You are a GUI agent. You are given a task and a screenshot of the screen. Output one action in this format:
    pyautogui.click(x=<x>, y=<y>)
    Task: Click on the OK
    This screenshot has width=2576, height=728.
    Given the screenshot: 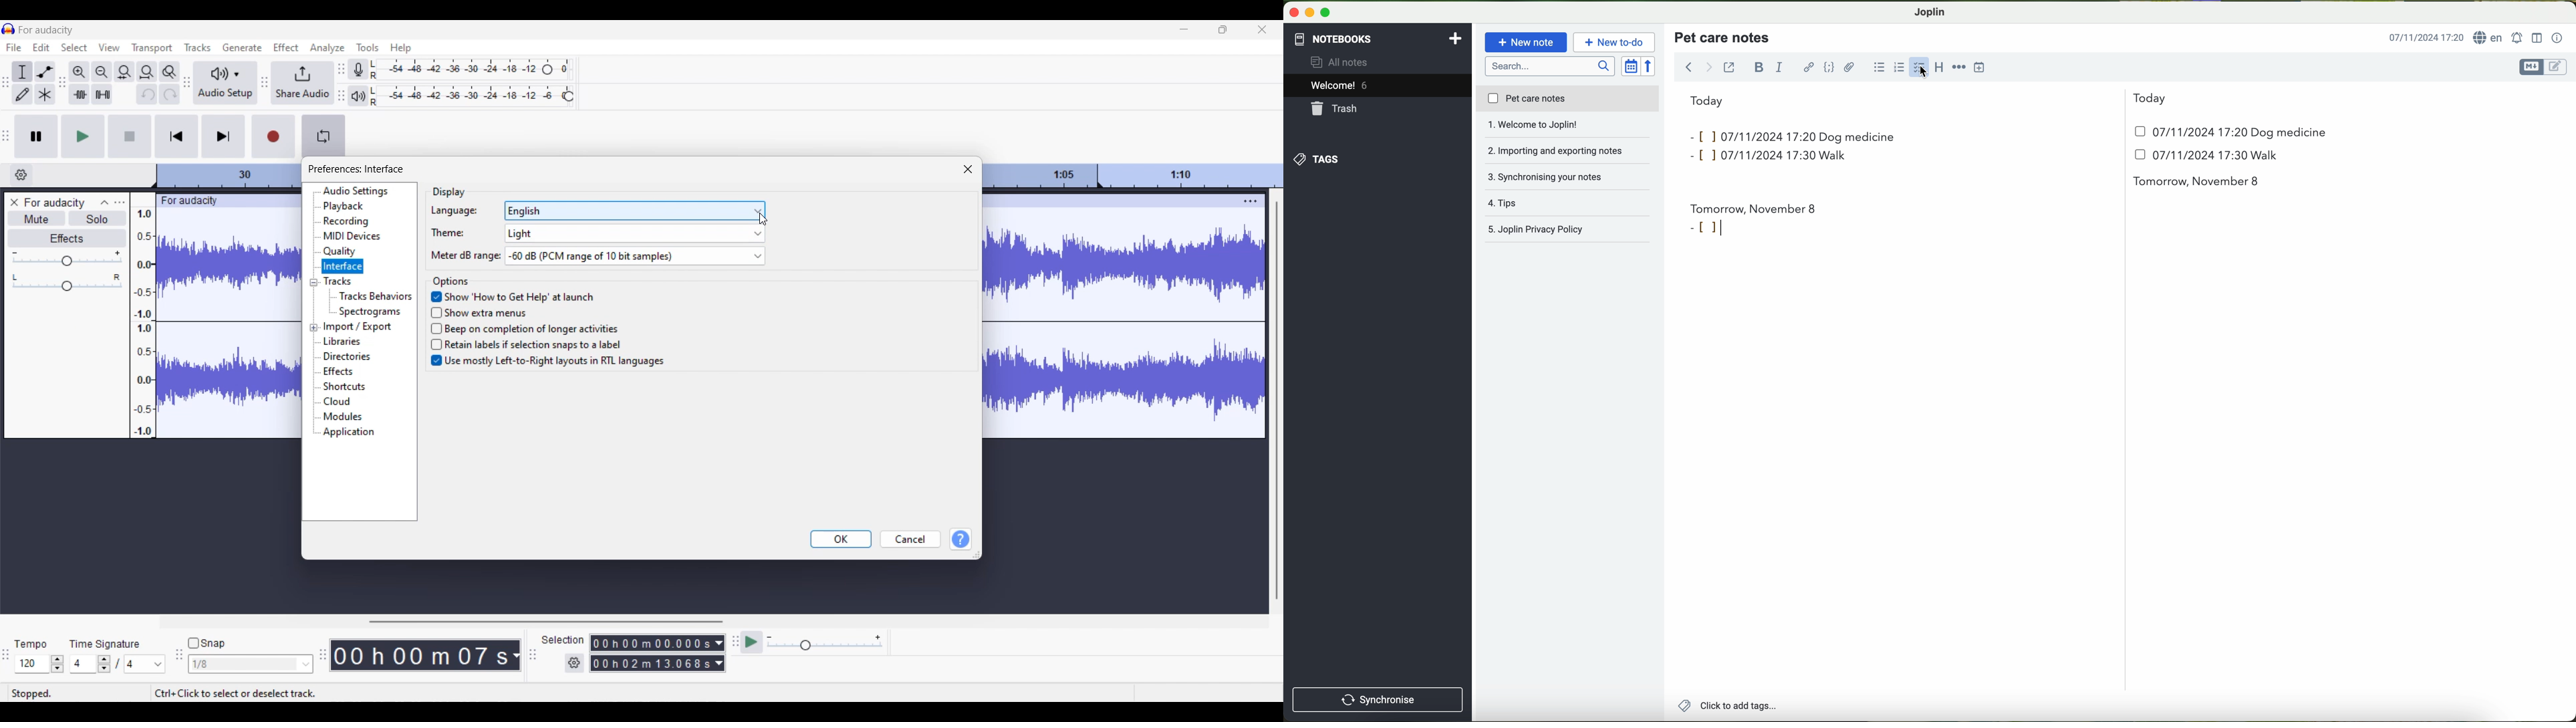 What is the action you would take?
    pyautogui.click(x=840, y=539)
    